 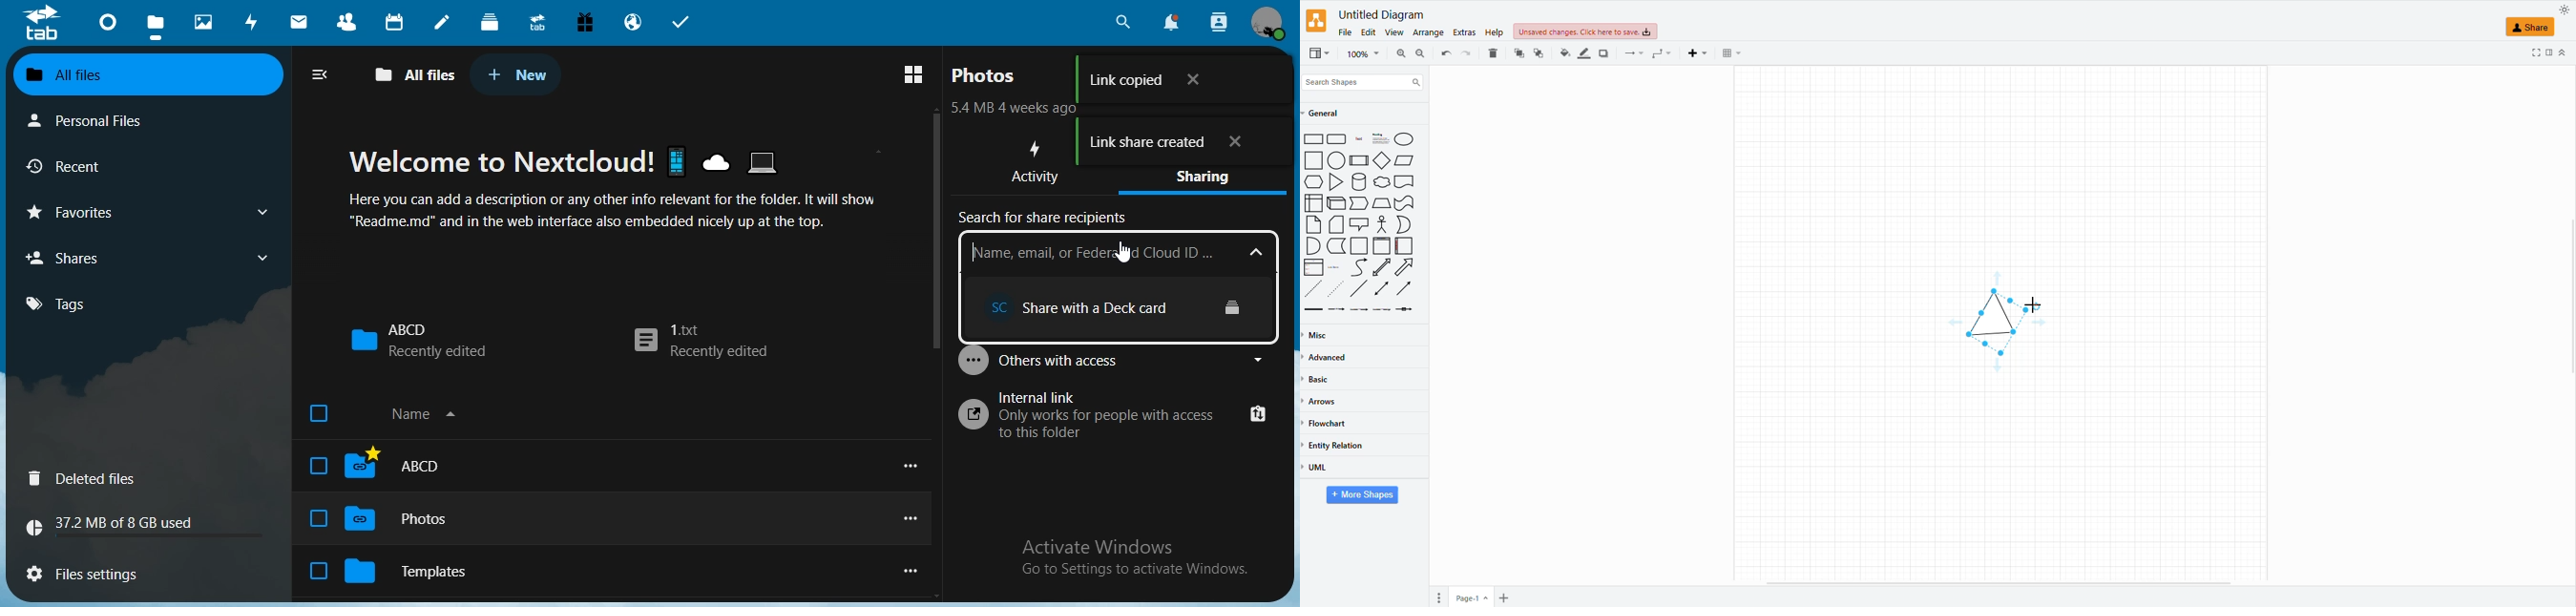 I want to click on fill color, so click(x=1563, y=51).